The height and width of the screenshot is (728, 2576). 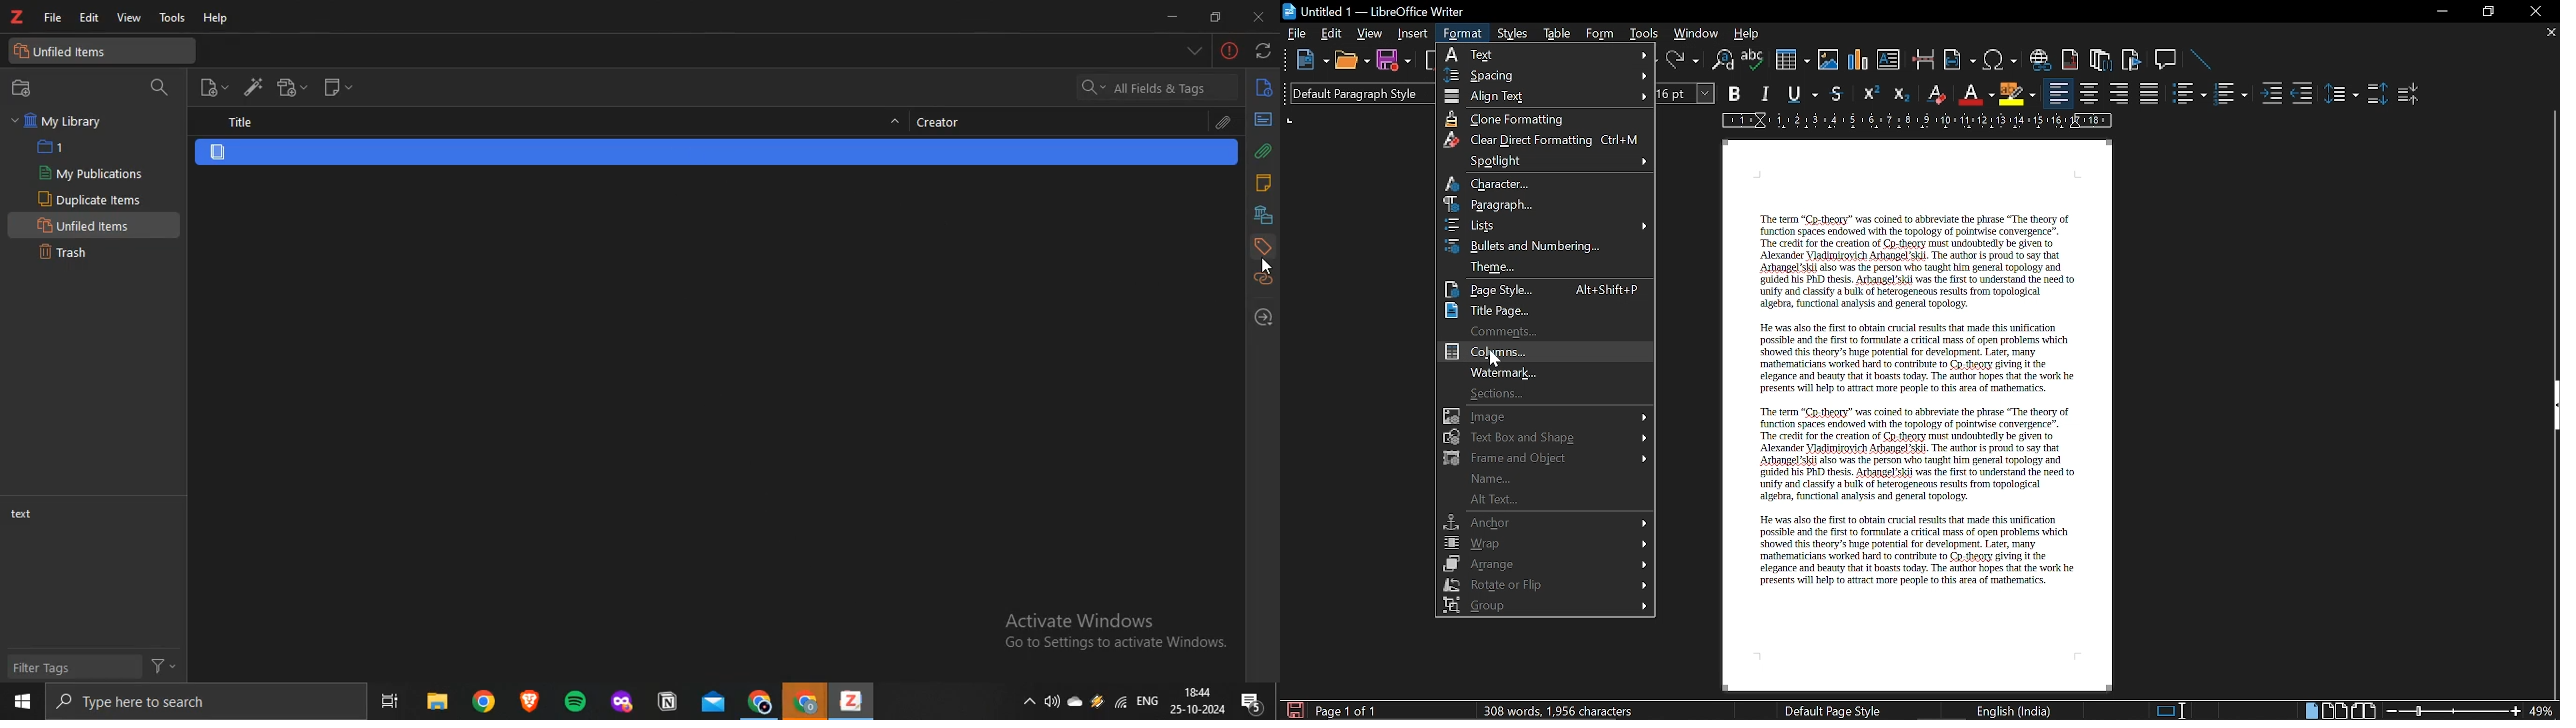 I want to click on libraries and collection, so click(x=1264, y=216).